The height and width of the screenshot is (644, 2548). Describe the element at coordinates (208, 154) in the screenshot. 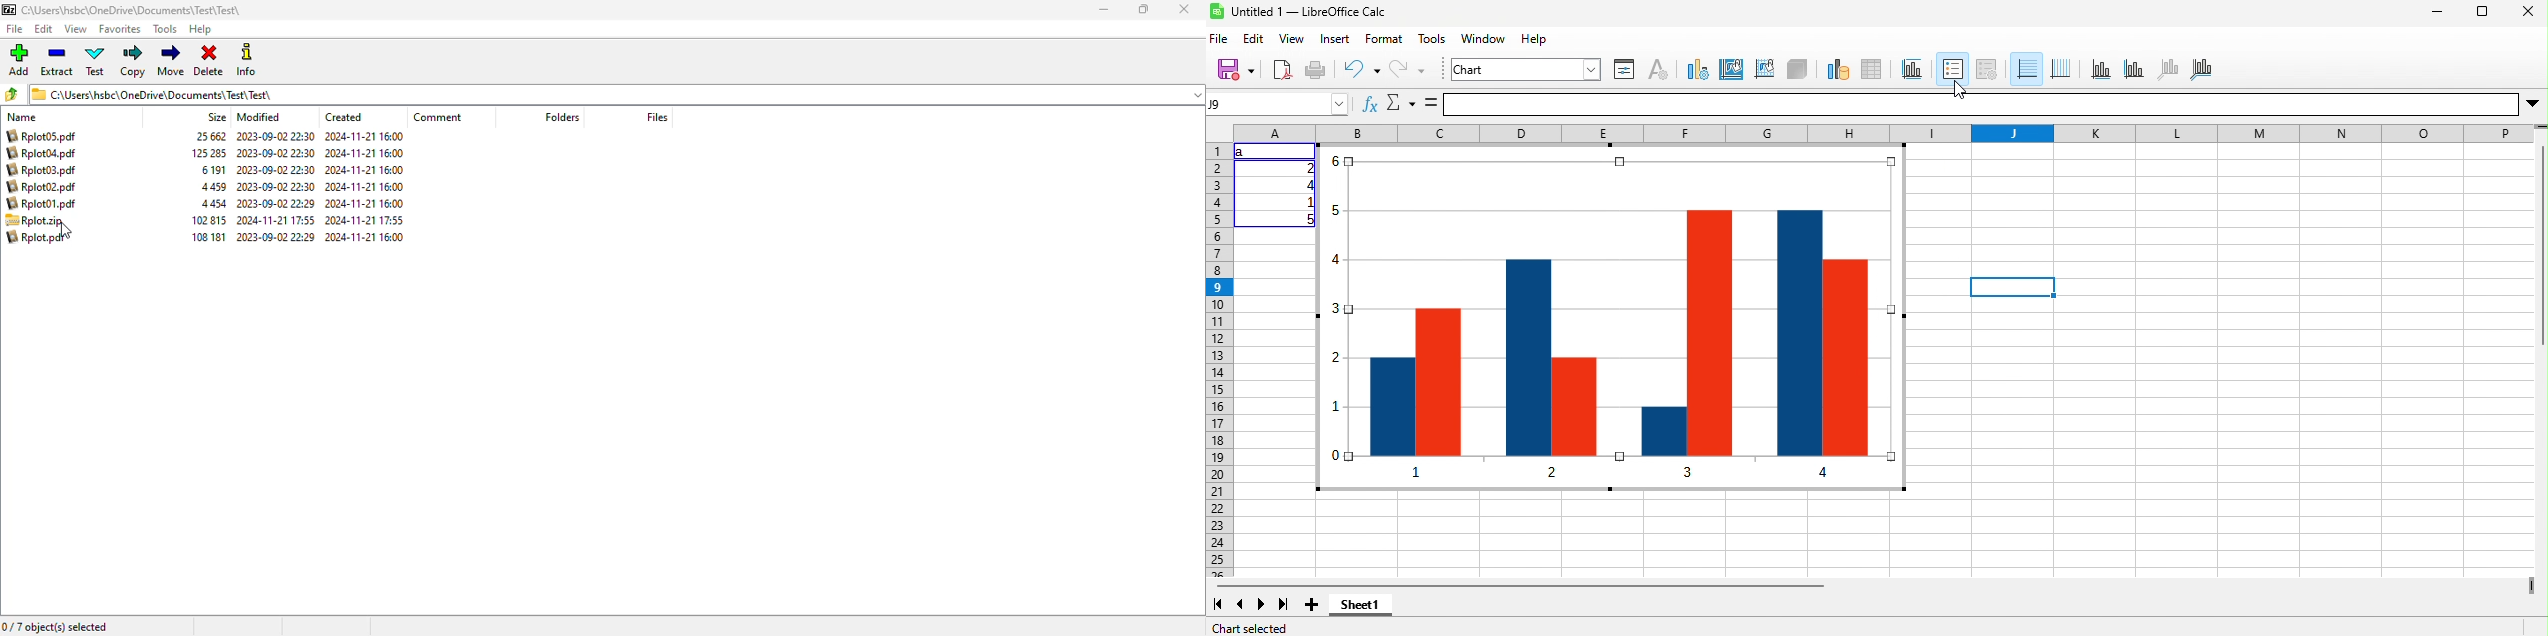

I see `Rplot04.pdf 125285 2023-09-02 22:30 2024-11-21 16:00` at that location.